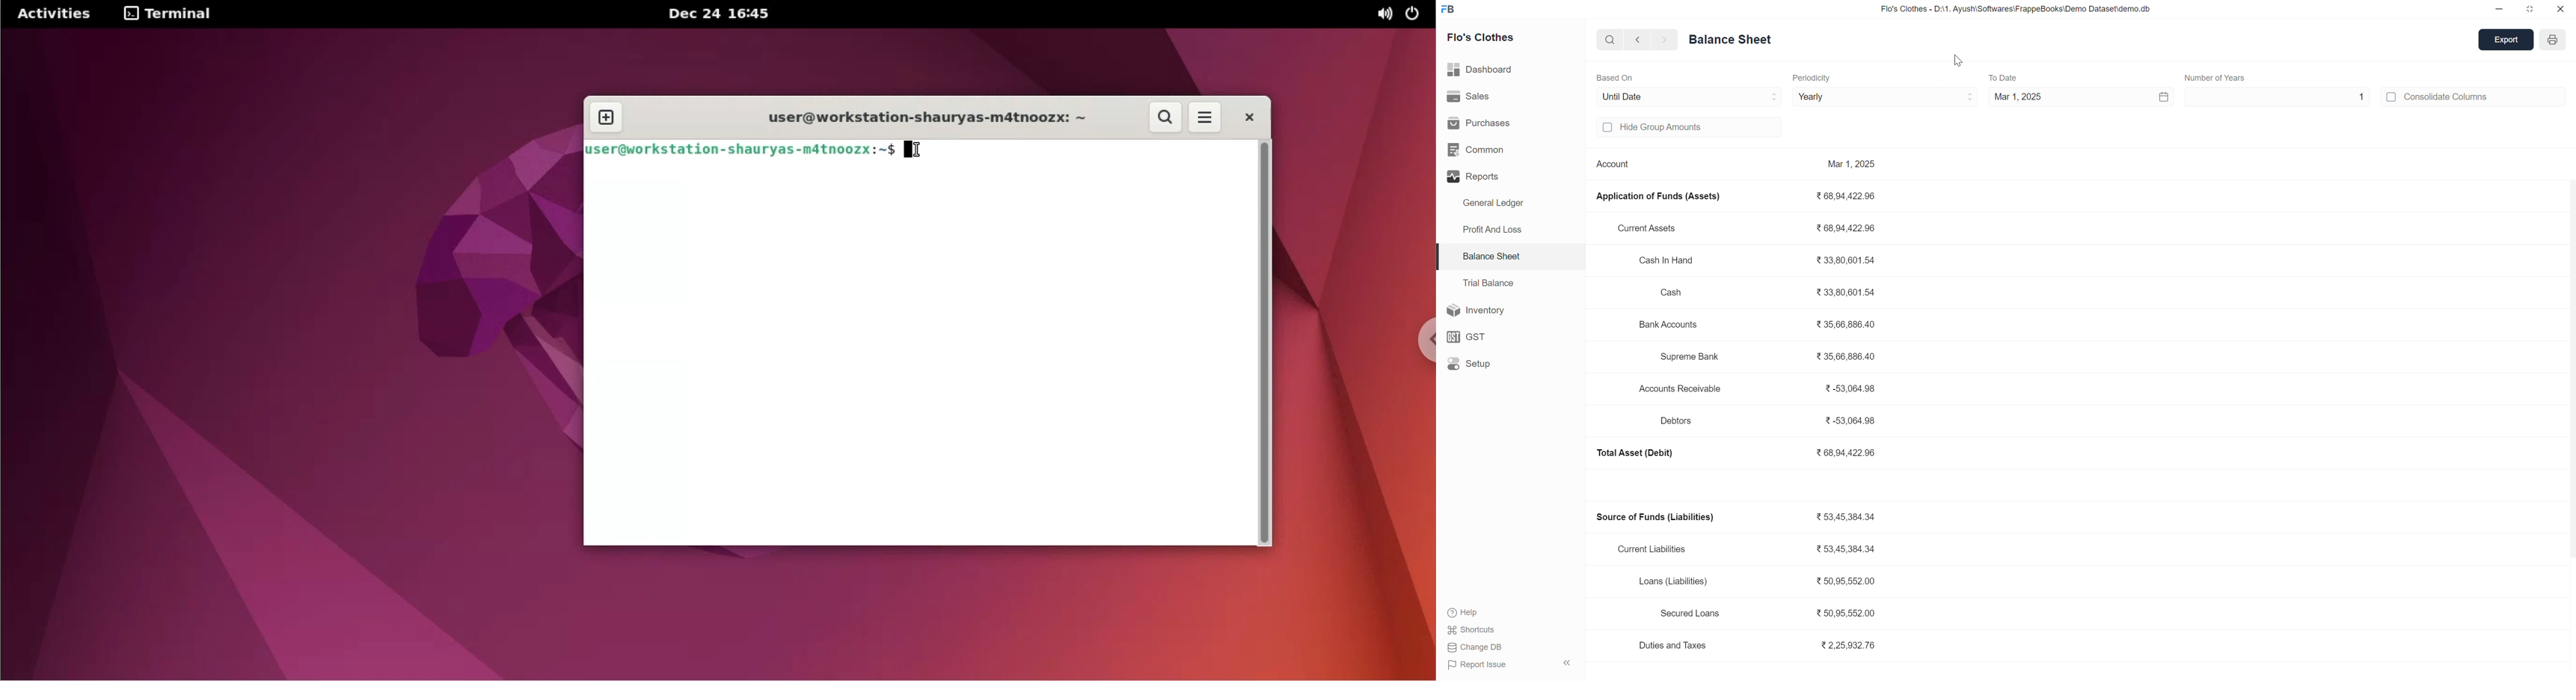 The height and width of the screenshot is (700, 2576). Describe the element at coordinates (1657, 517) in the screenshot. I see `Source of Funds (Liabilities)` at that location.